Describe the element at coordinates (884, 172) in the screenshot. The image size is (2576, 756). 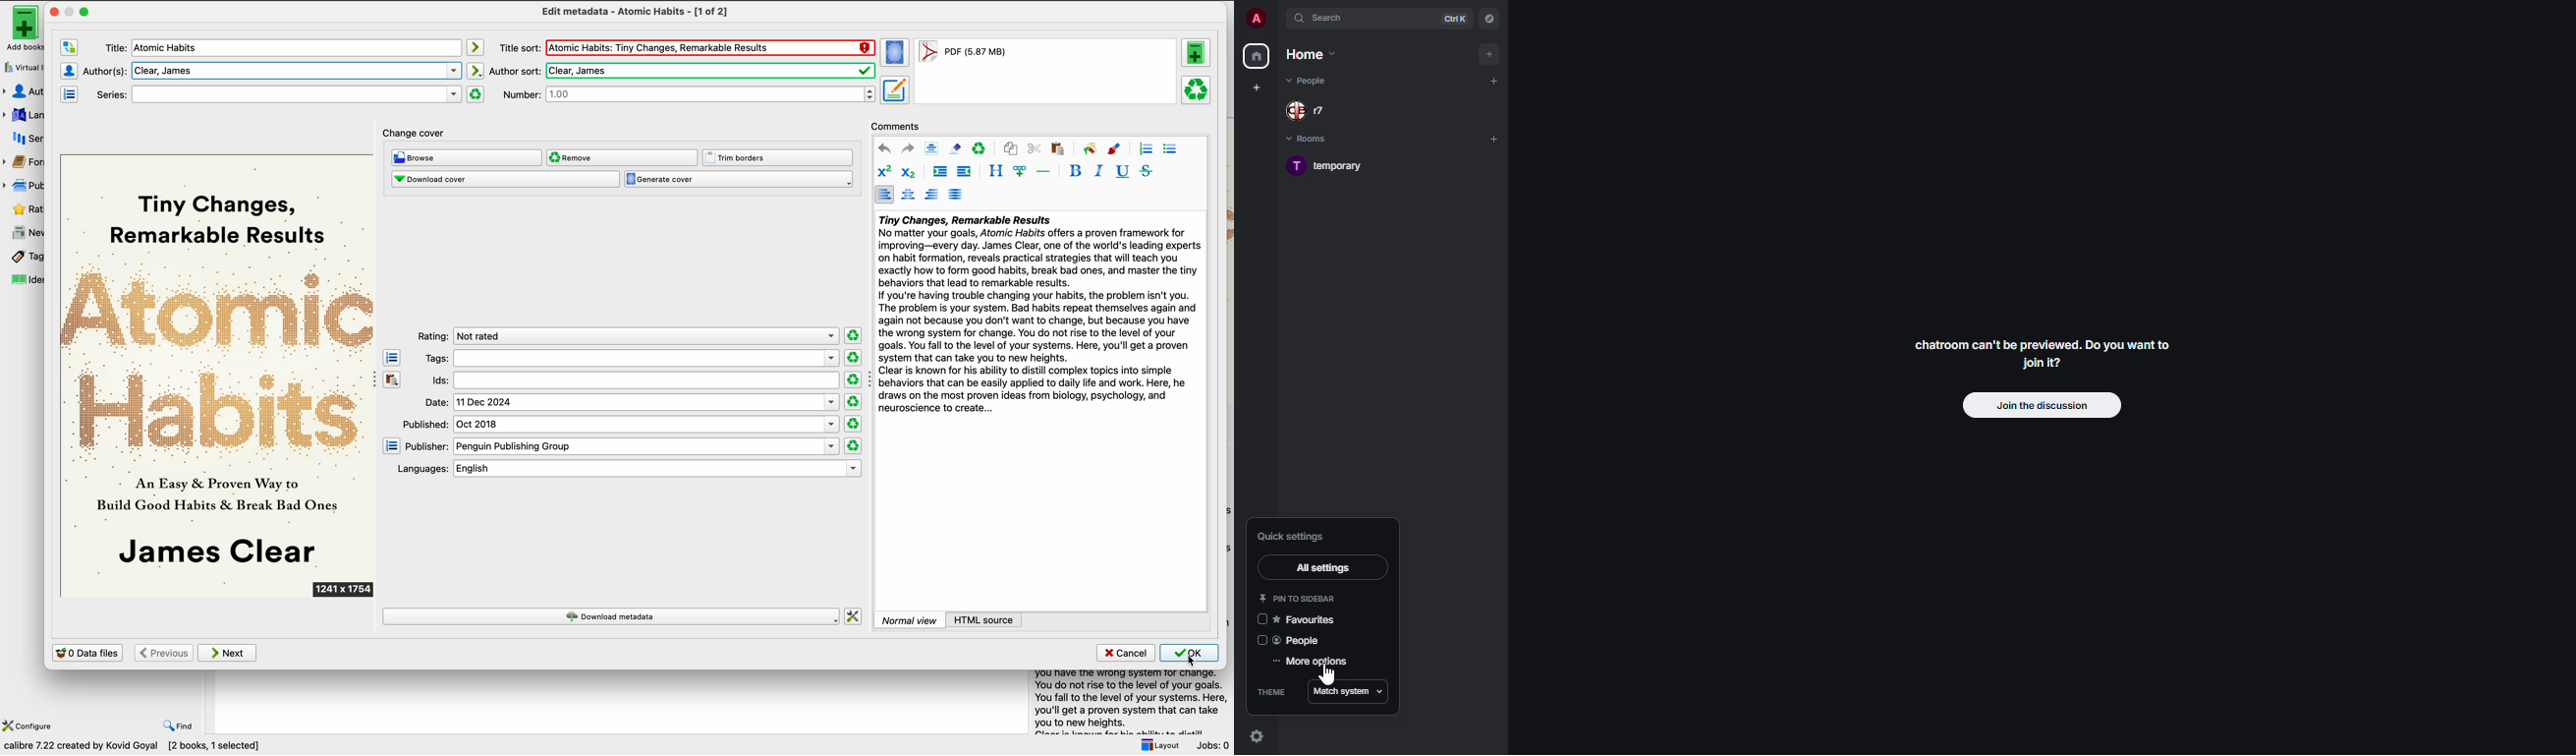
I see `superscript` at that location.